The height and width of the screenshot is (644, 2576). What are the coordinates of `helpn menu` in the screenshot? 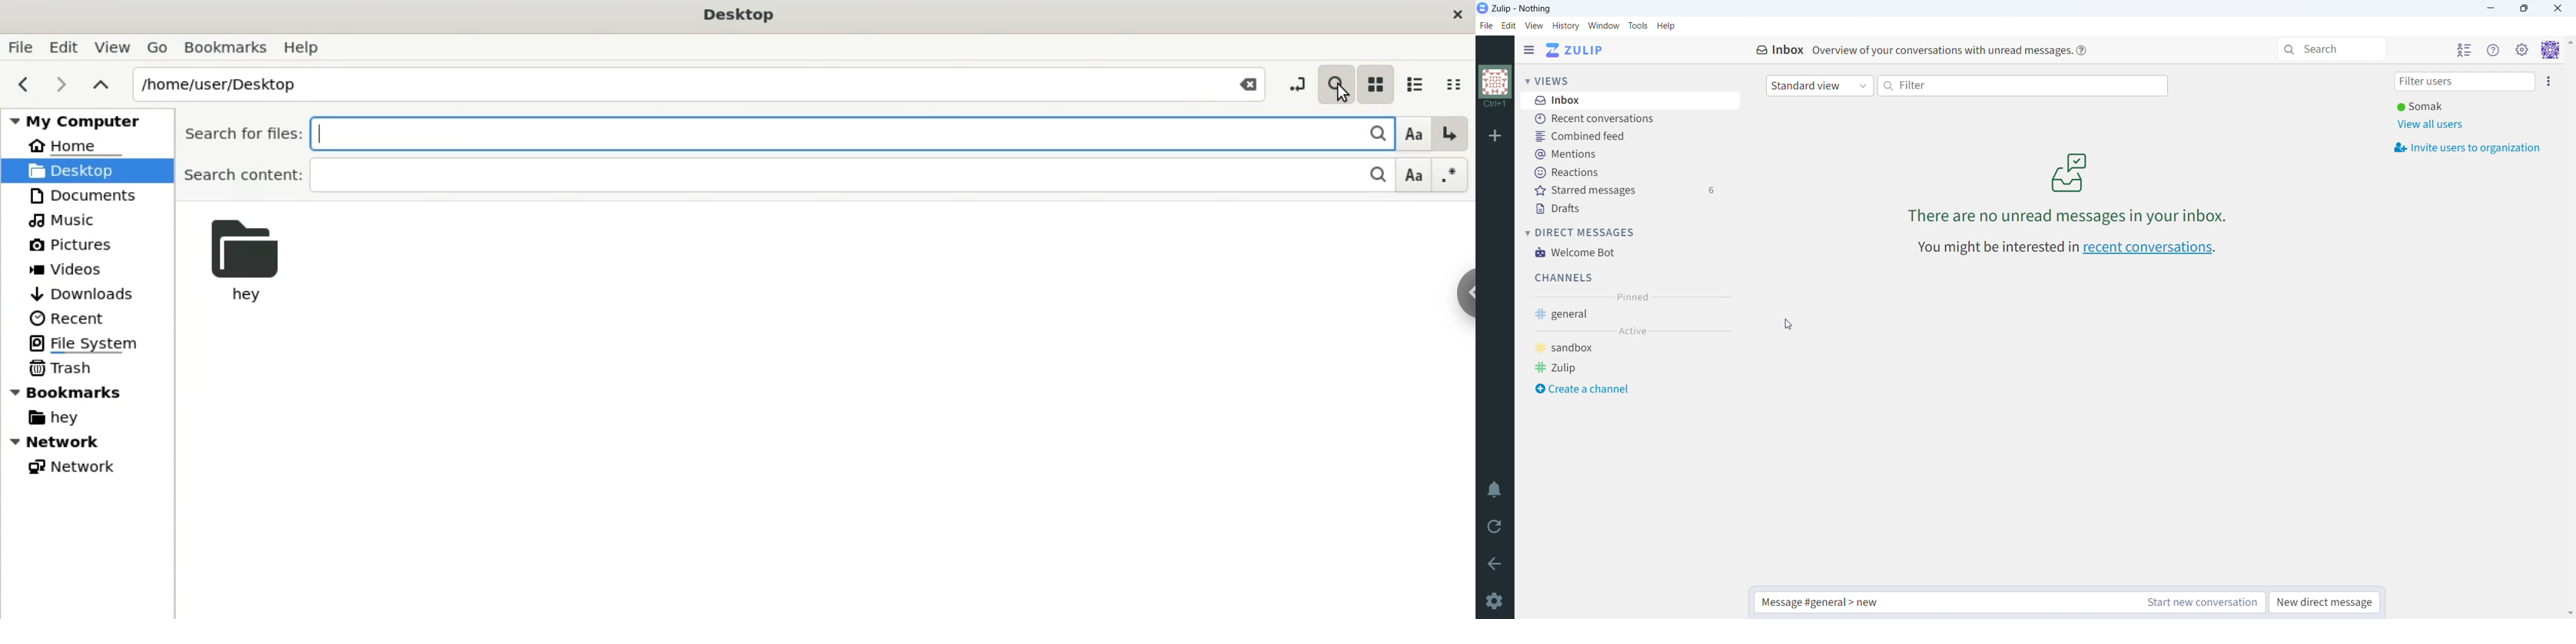 It's located at (2494, 50).